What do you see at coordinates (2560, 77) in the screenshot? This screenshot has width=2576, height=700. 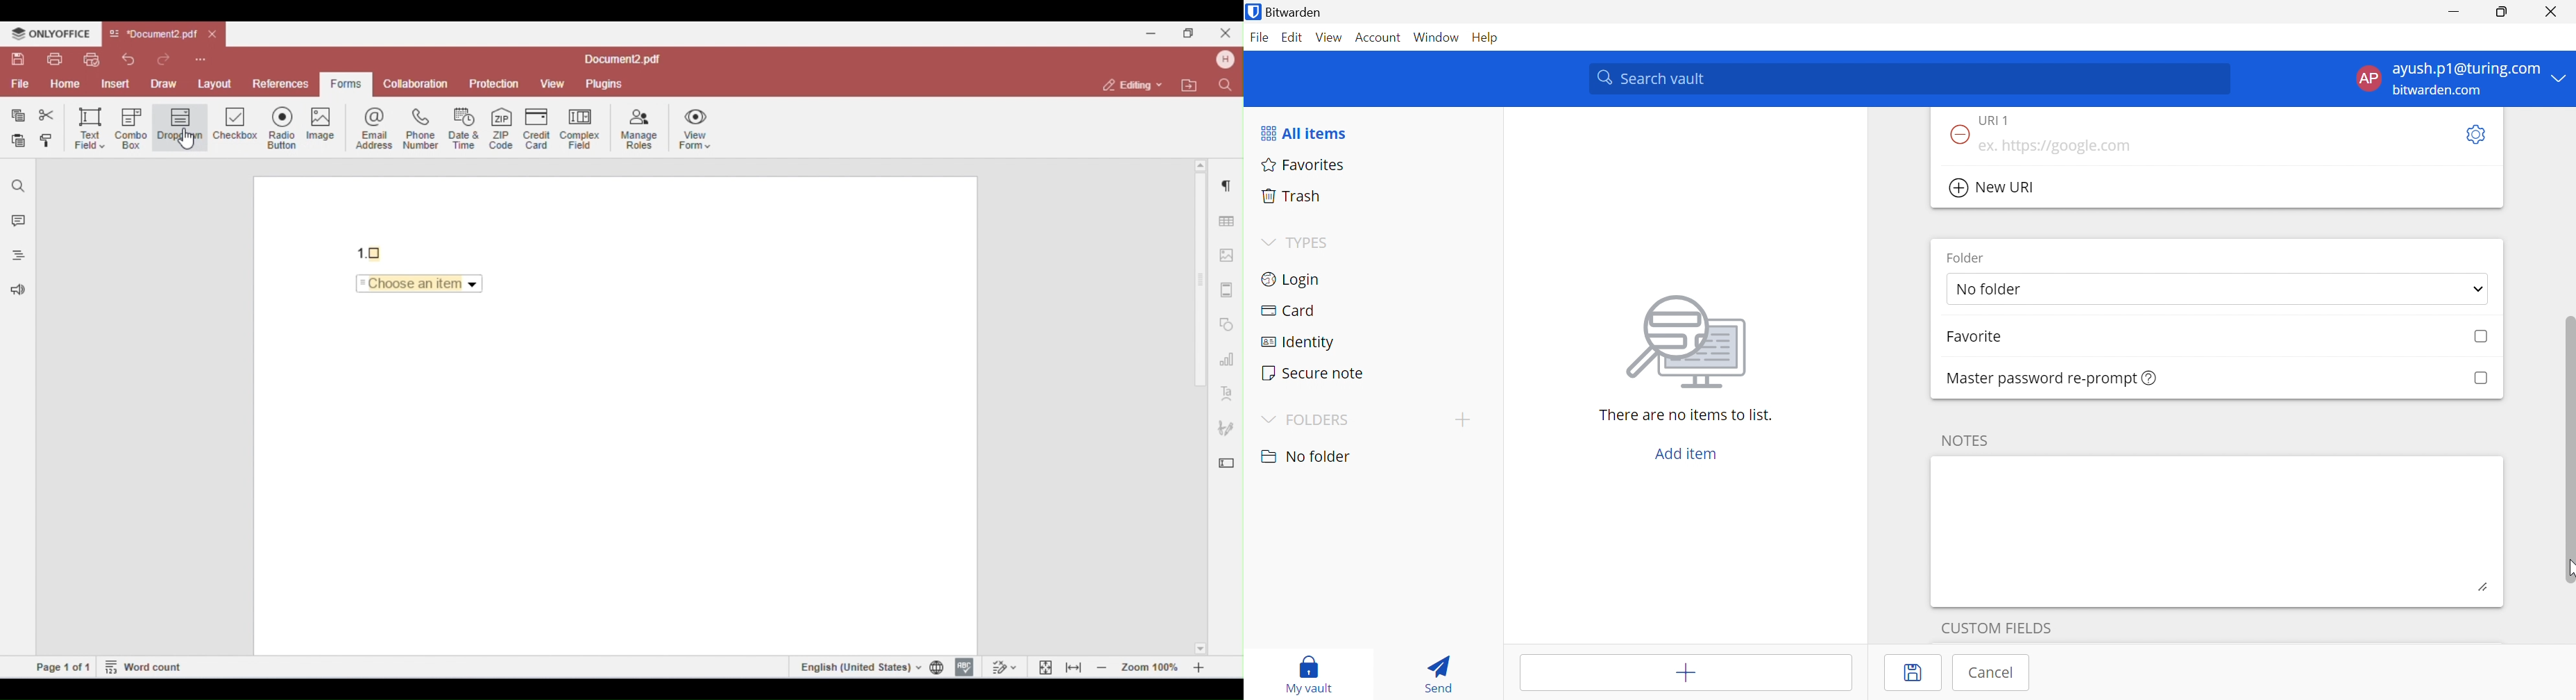 I see `Drop Down` at bounding box center [2560, 77].